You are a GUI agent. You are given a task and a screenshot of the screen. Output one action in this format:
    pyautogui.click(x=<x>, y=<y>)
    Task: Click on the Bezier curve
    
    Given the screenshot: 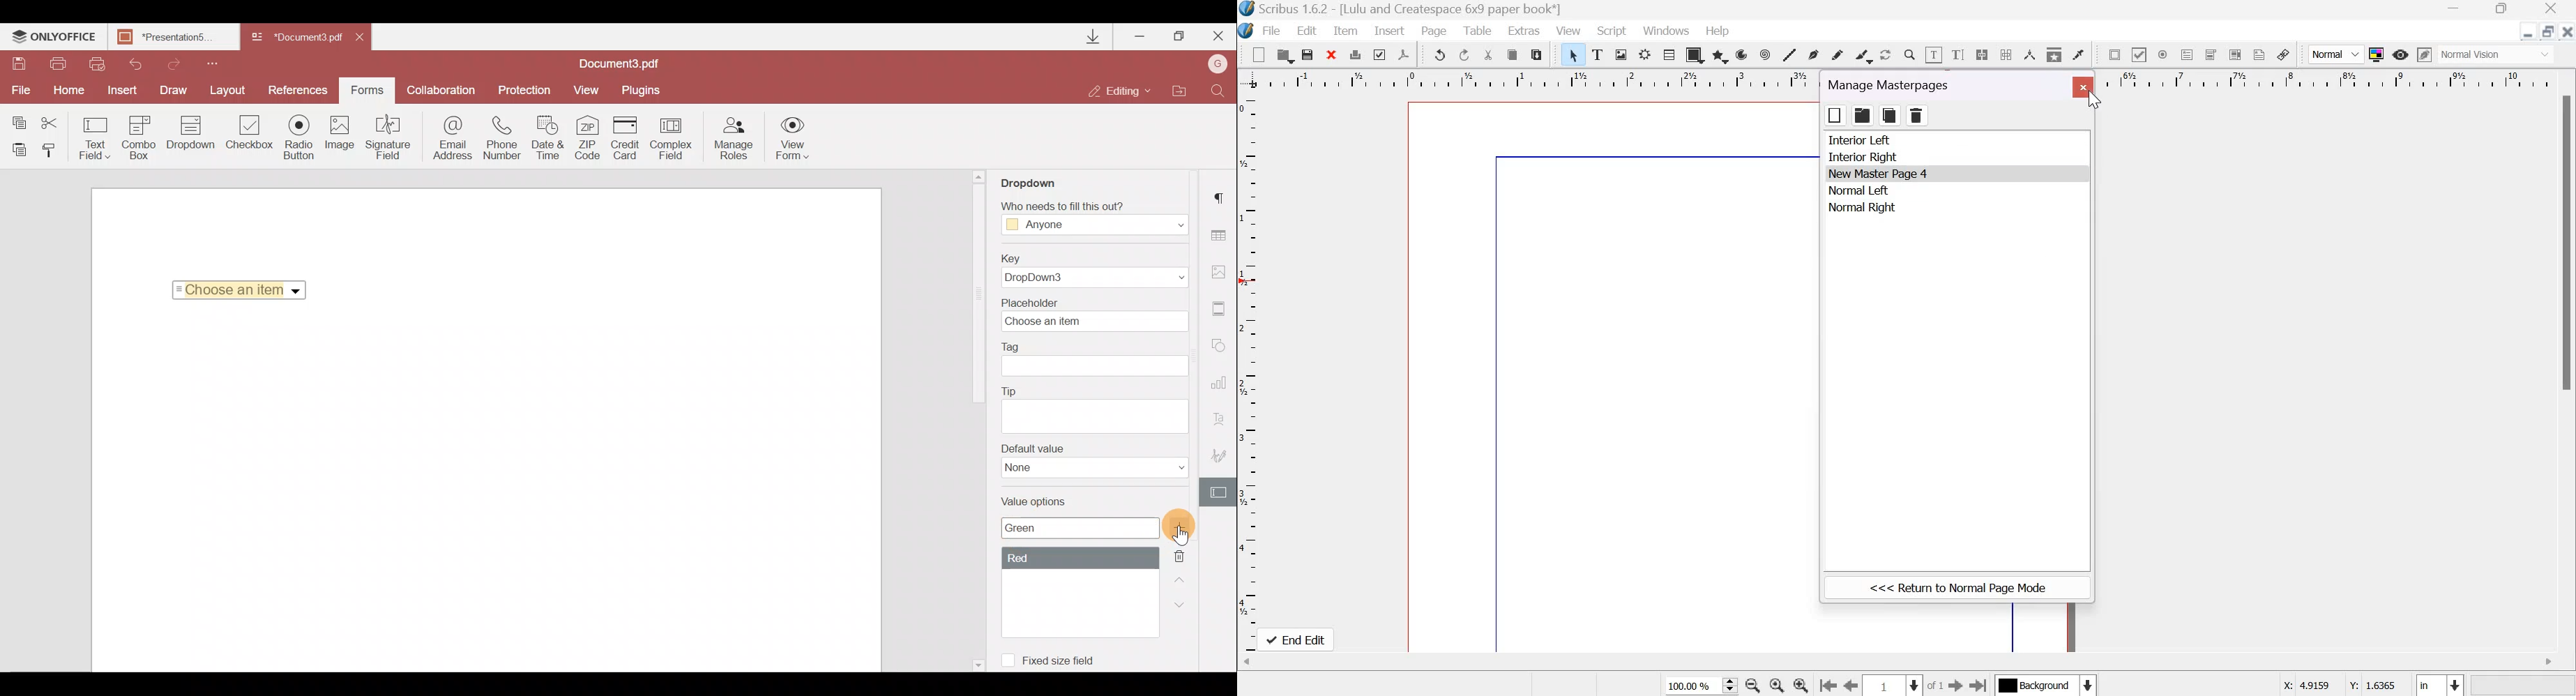 What is the action you would take?
    pyautogui.click(x=1814, y=56)
    